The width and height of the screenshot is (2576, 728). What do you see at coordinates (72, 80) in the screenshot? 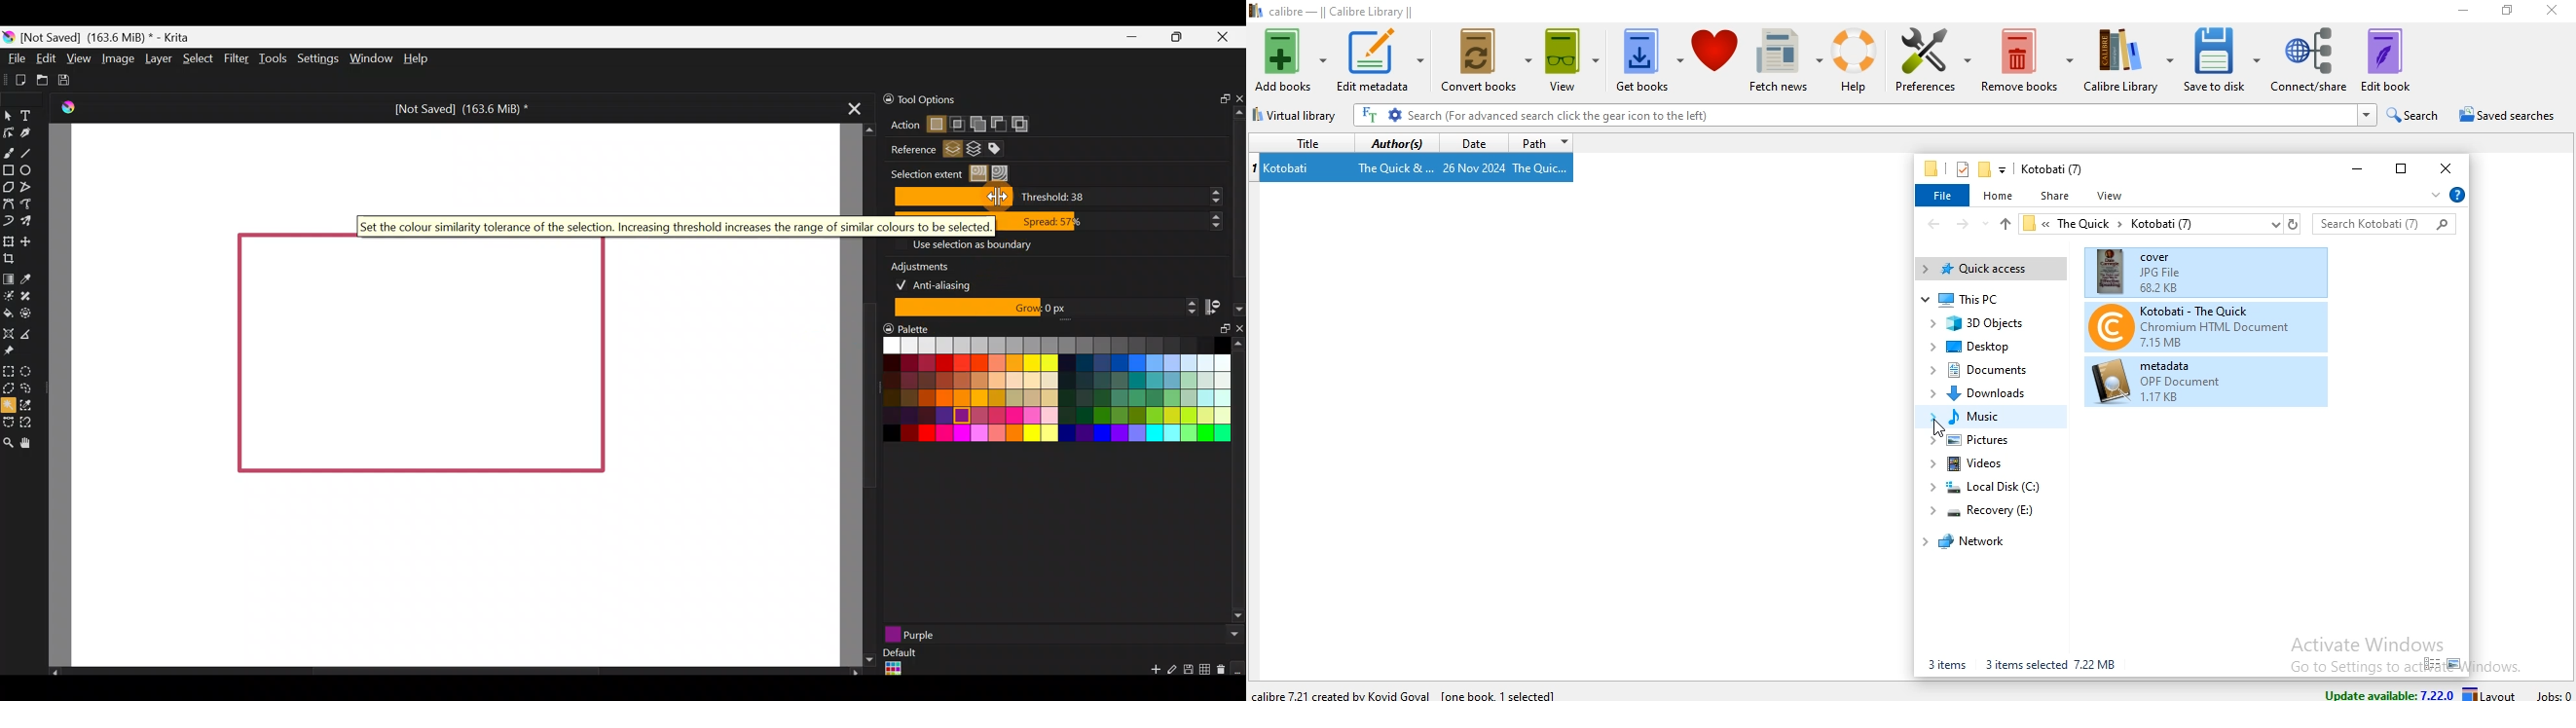
I see `Save` at bounding box center [72, 80].